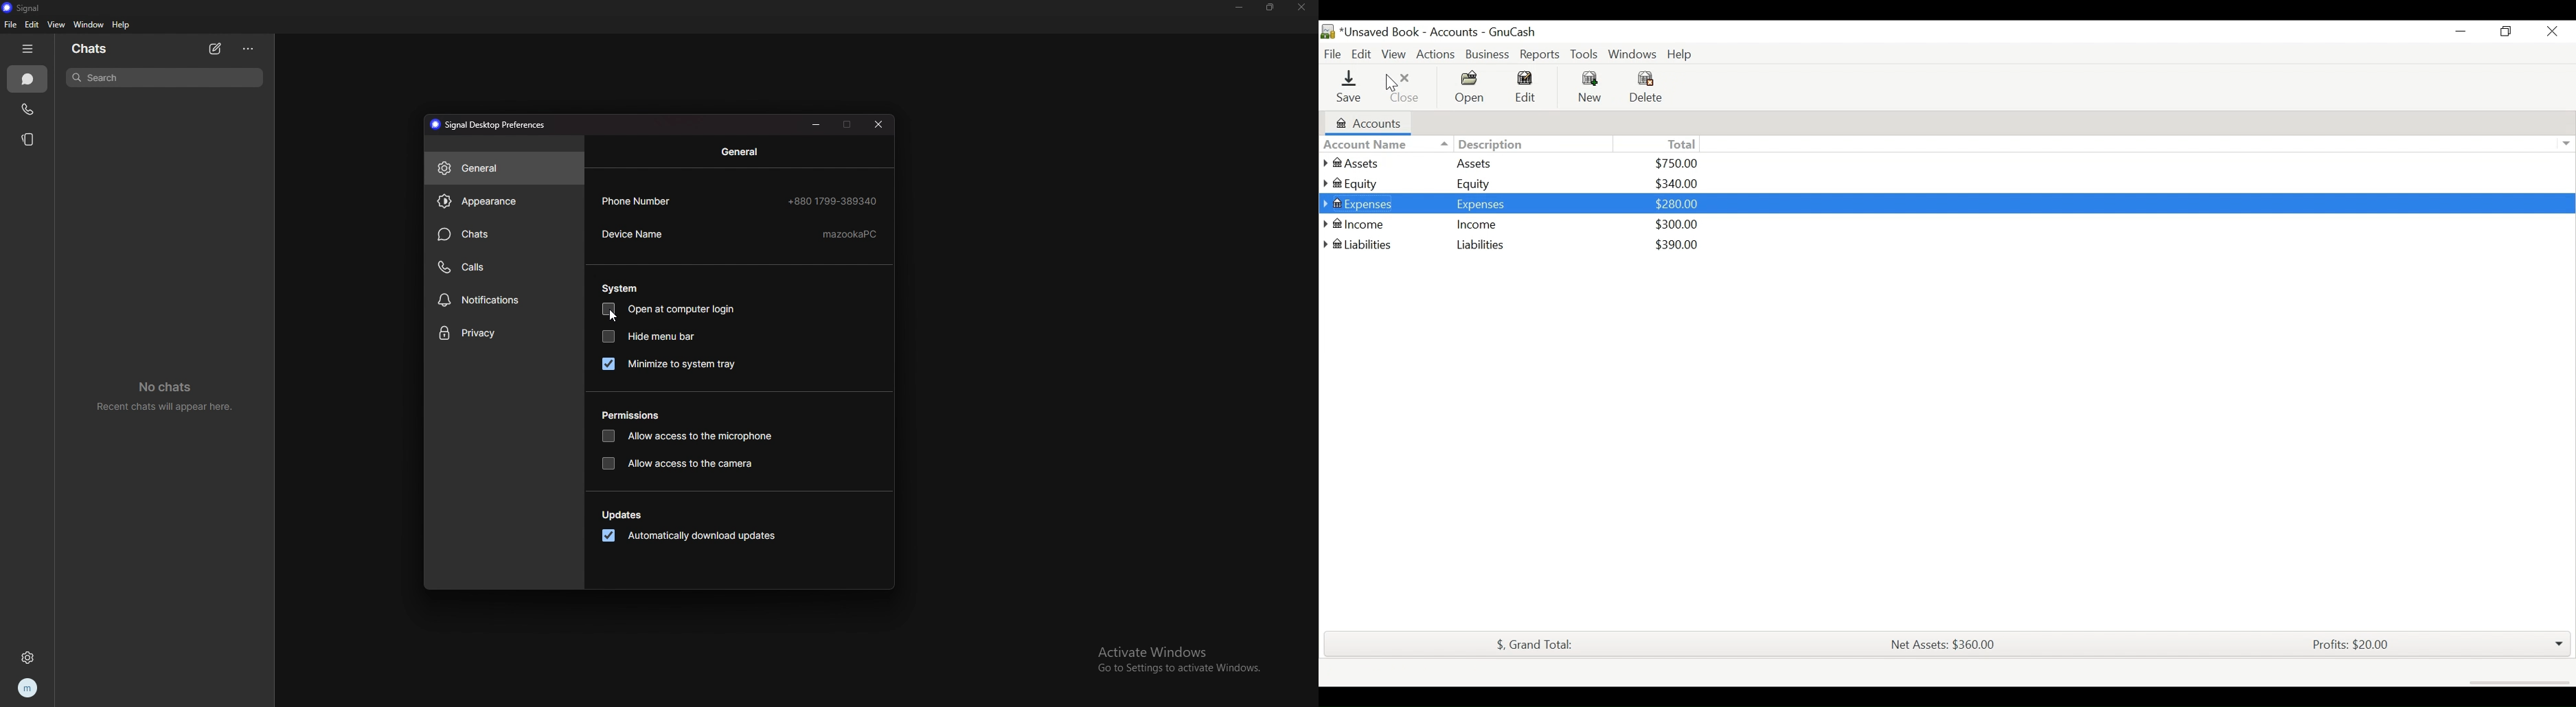 The image size is (2576, 728). Describe the element at coordinates (1632, 54) in the screenshot. I see `Windows` at that location.